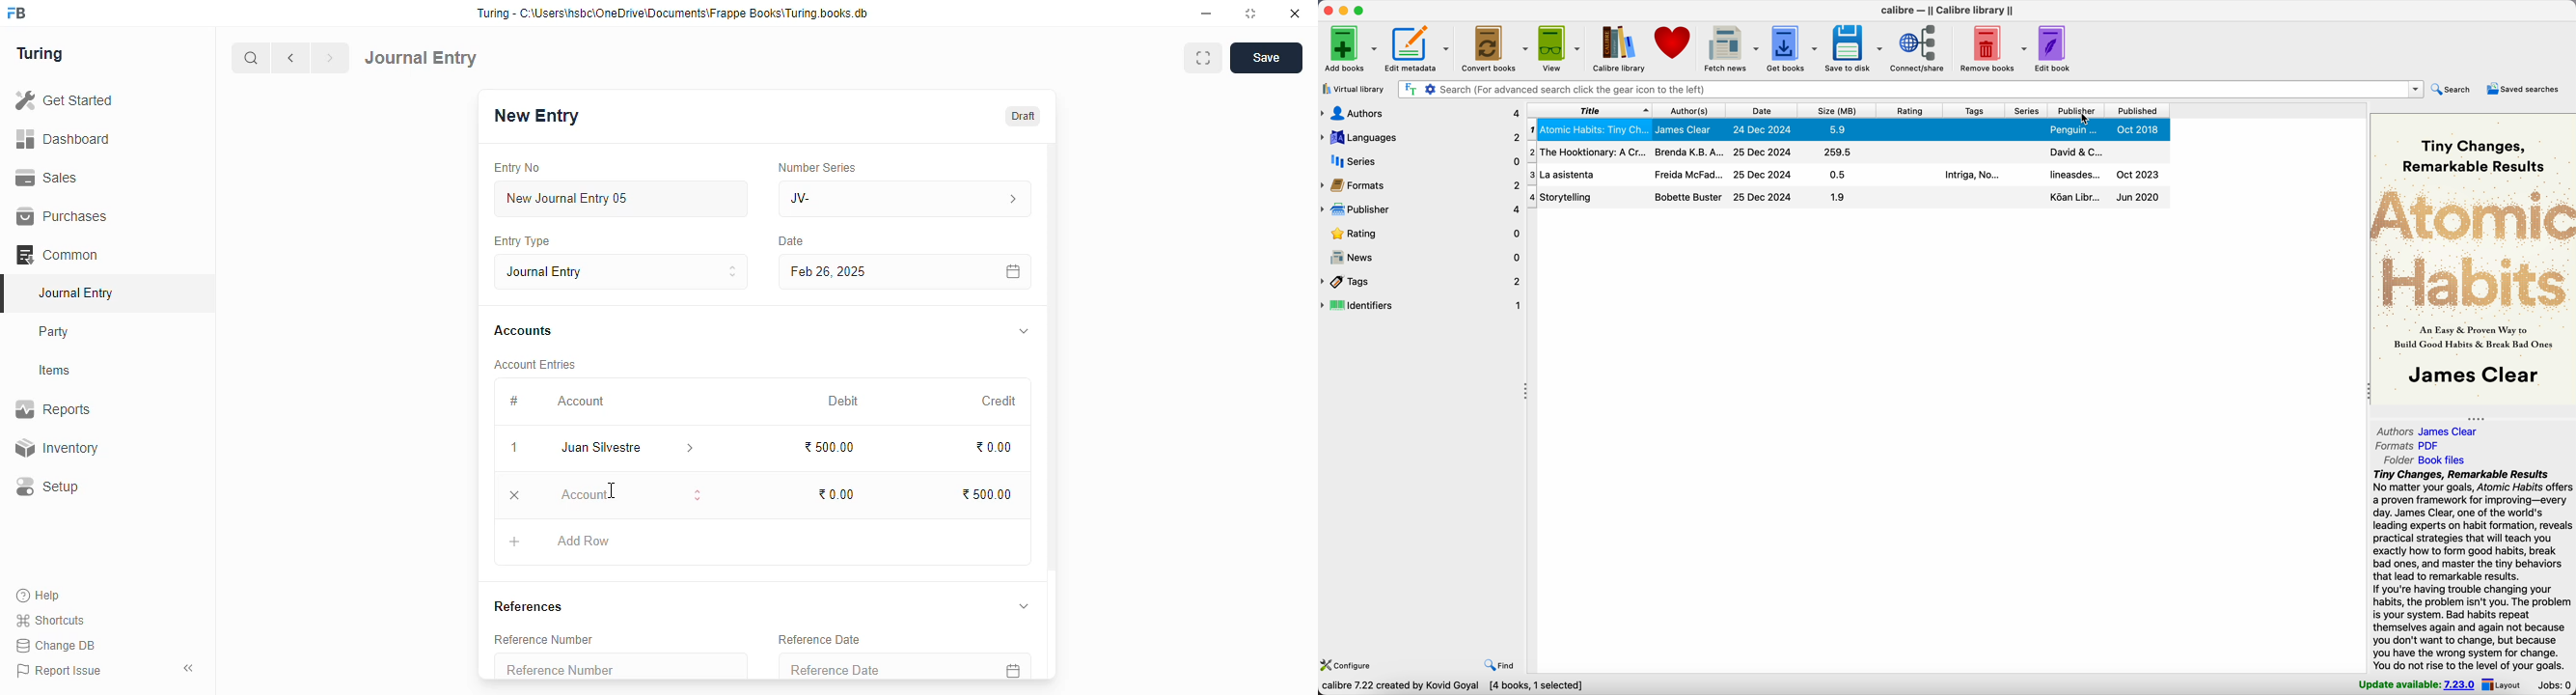  I want to click on reference number, so click(619, 666).